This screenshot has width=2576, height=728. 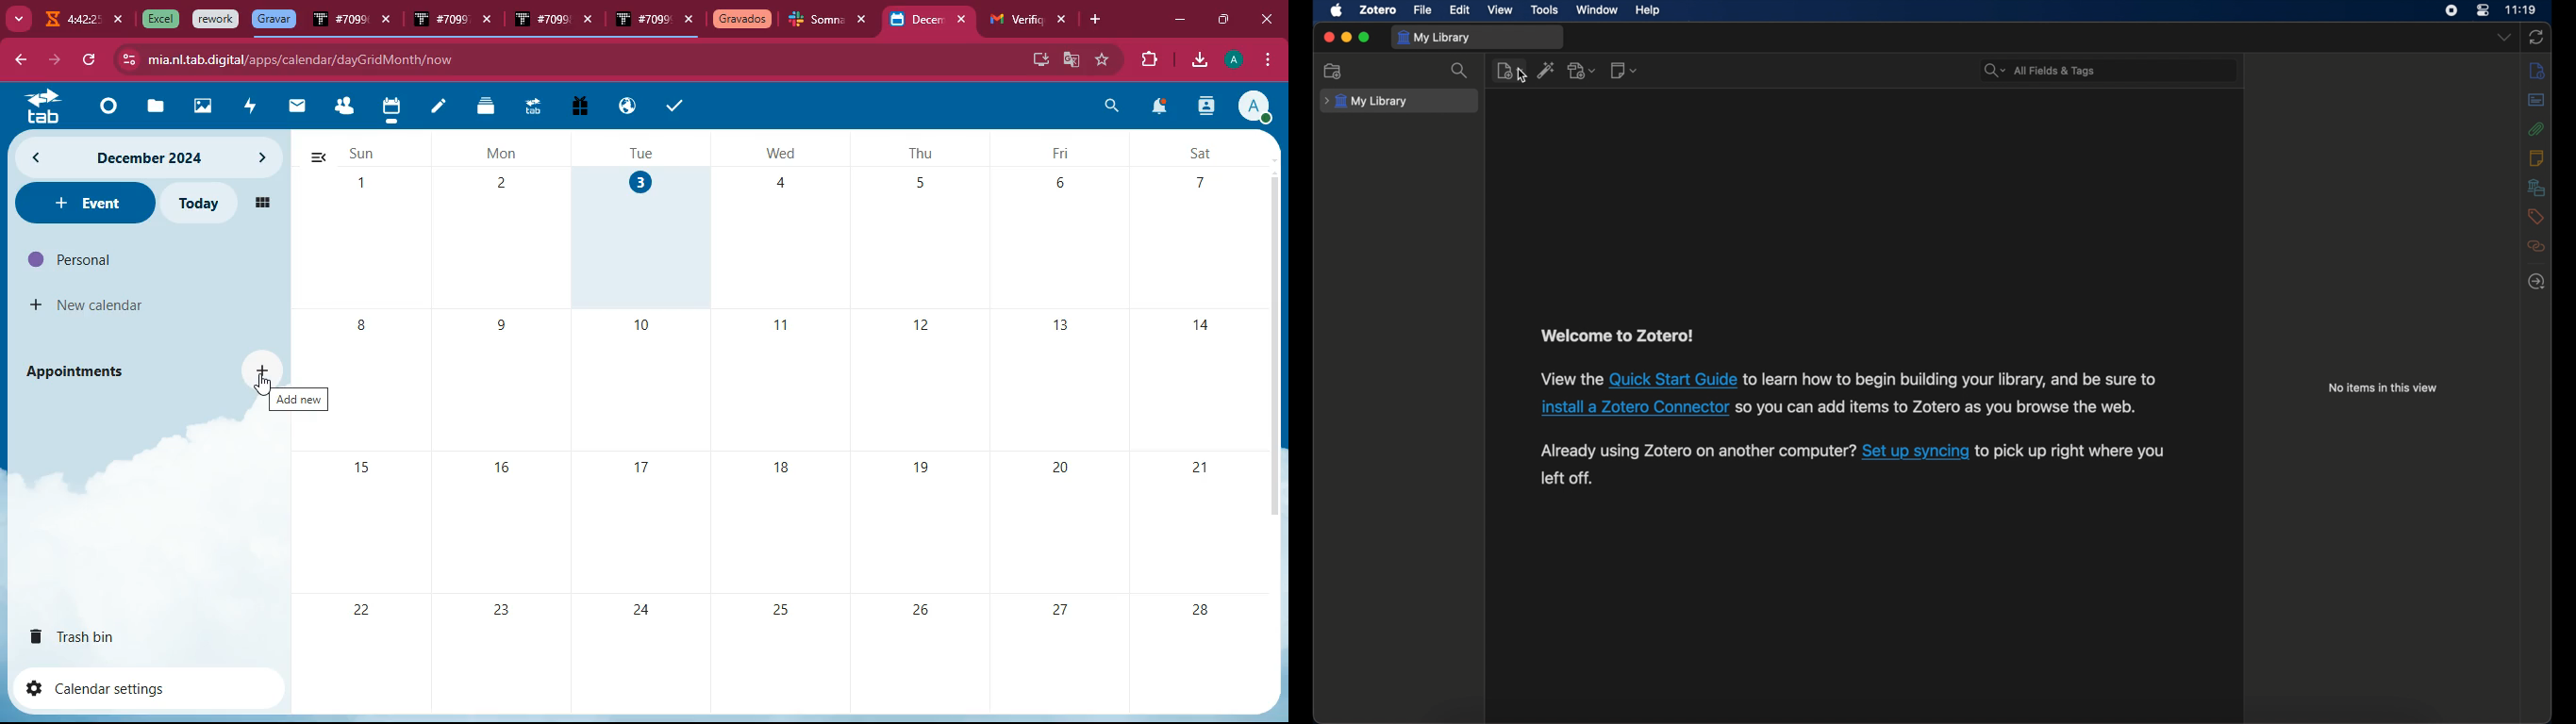 I want to click on url, so click(x=300, y=59).